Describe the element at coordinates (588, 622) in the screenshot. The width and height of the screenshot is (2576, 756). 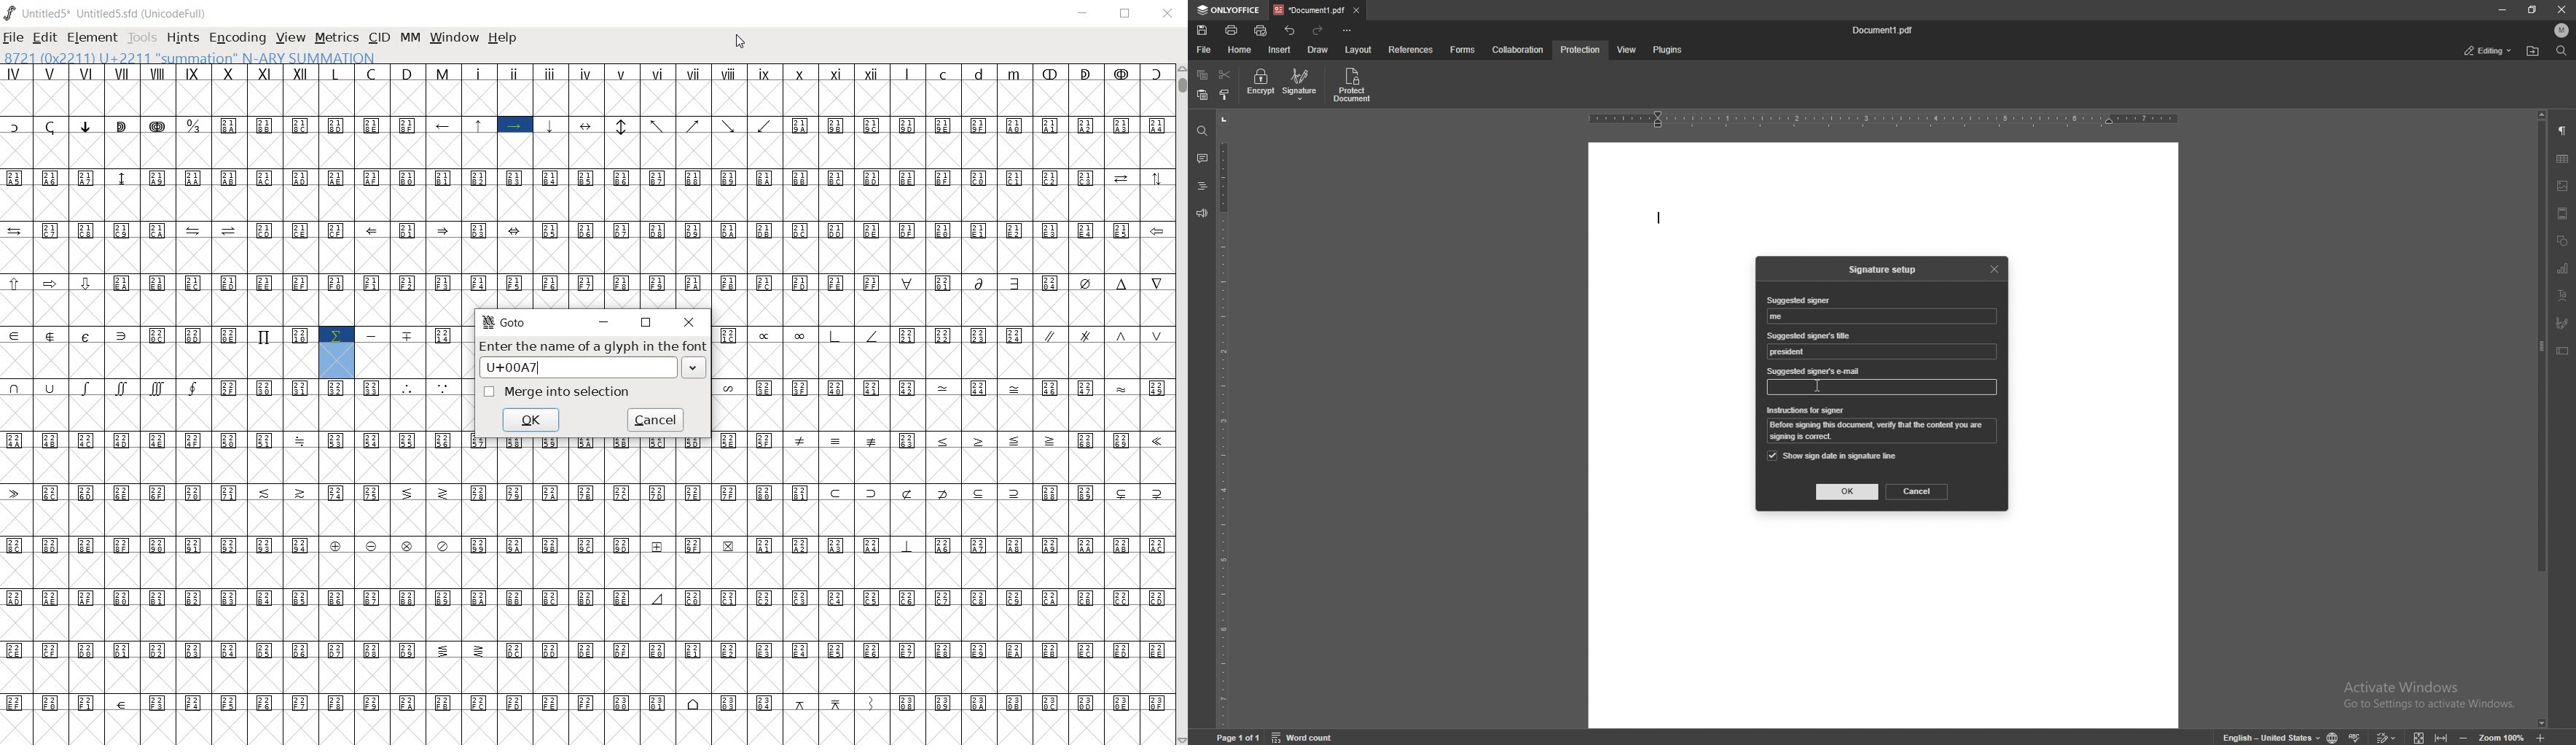
I see `empty cells` at that location.